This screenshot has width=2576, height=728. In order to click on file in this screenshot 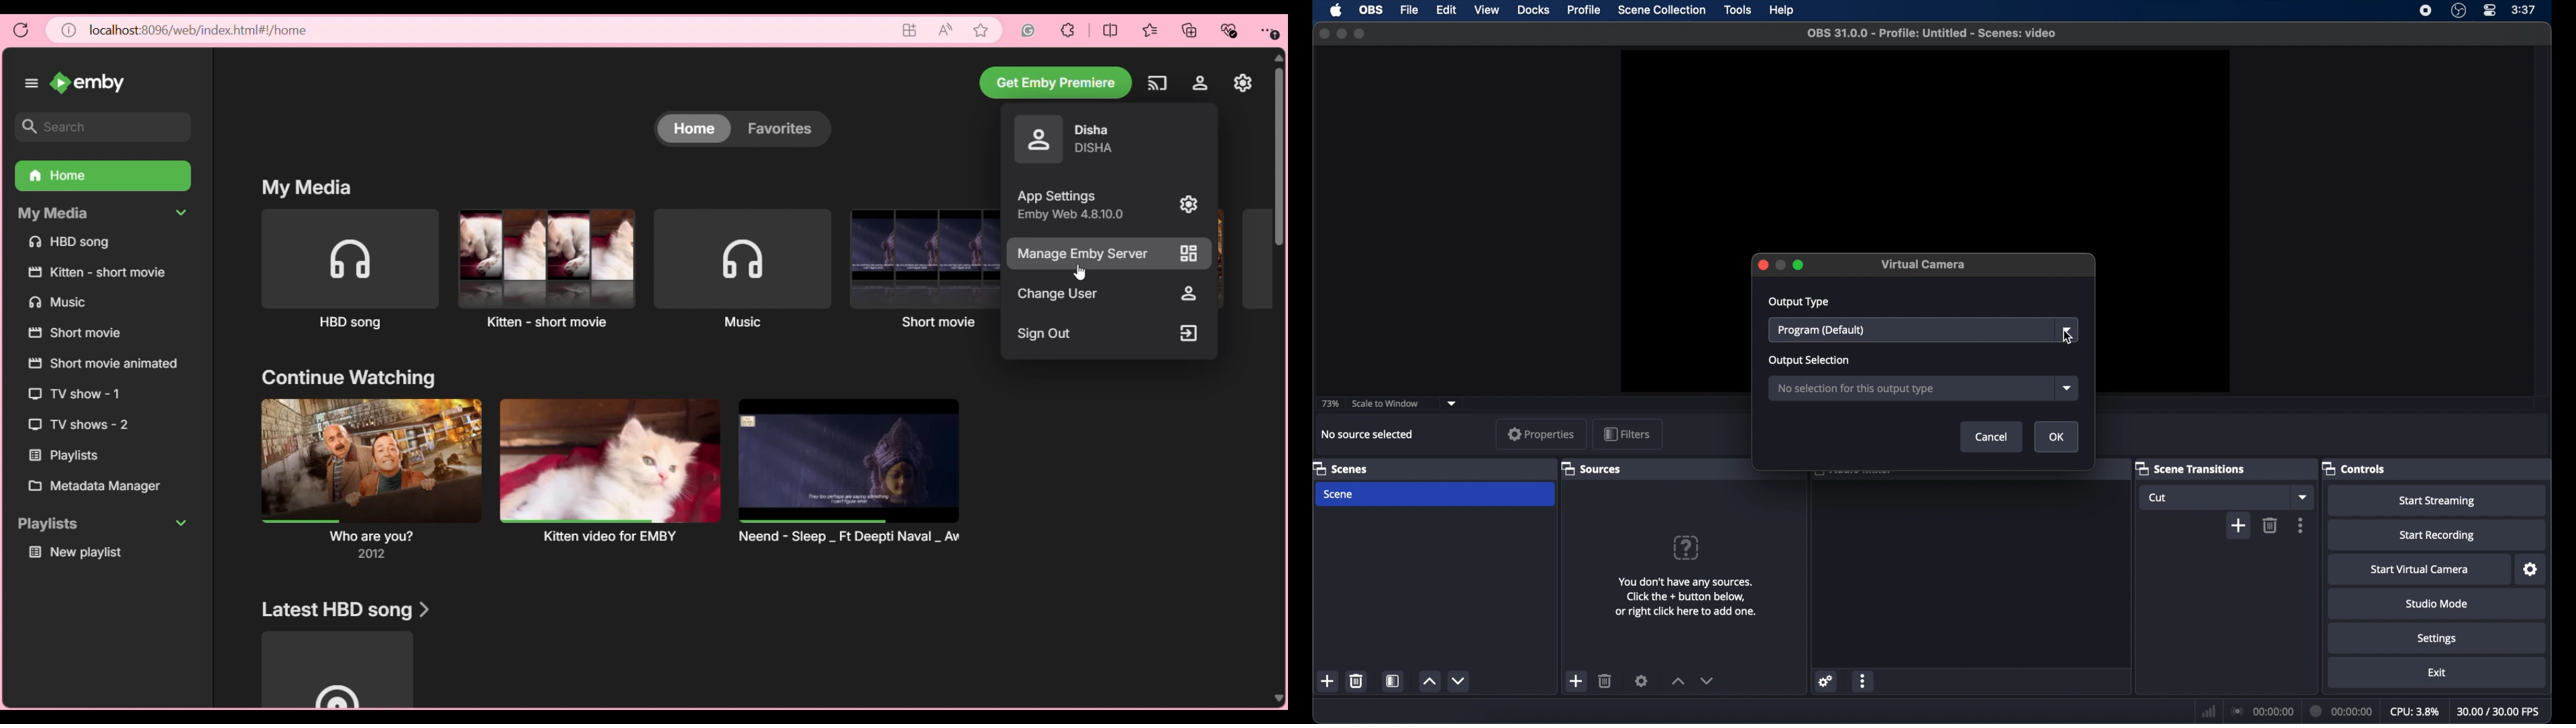, I will do `click(1408, 9)`.